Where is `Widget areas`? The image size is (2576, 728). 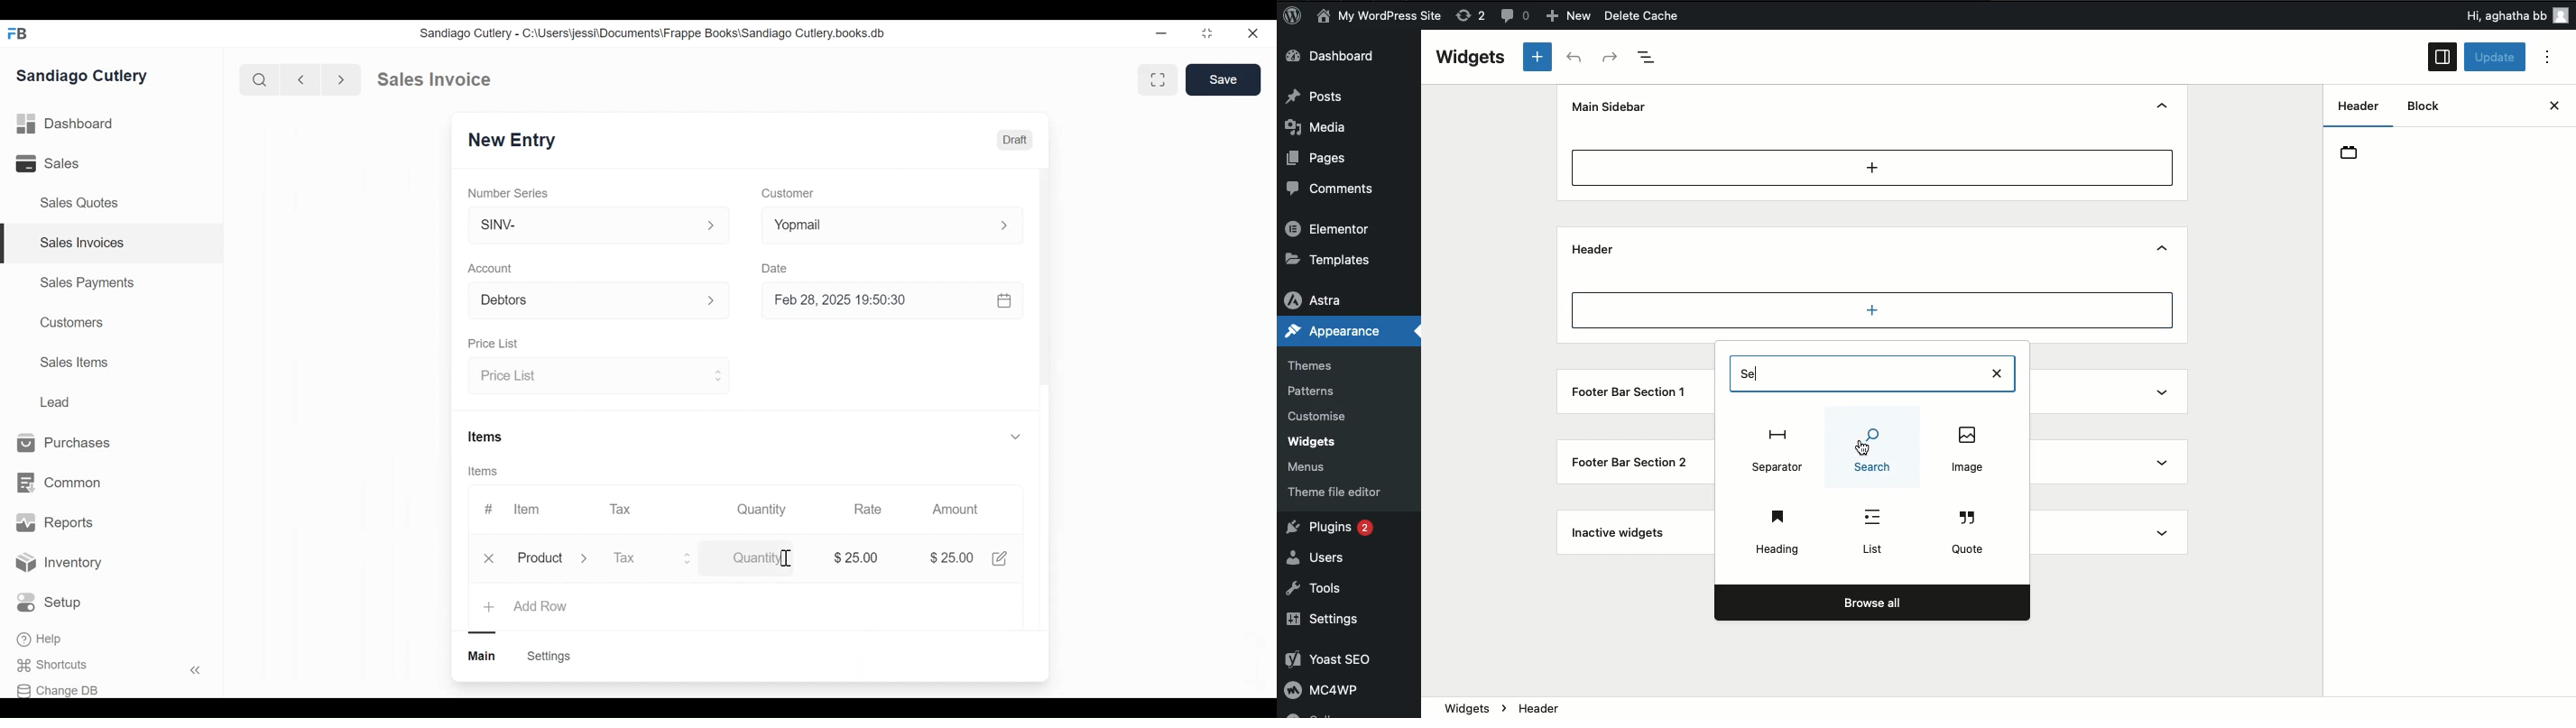 Widget areas is located at coordinates (2352, 112).